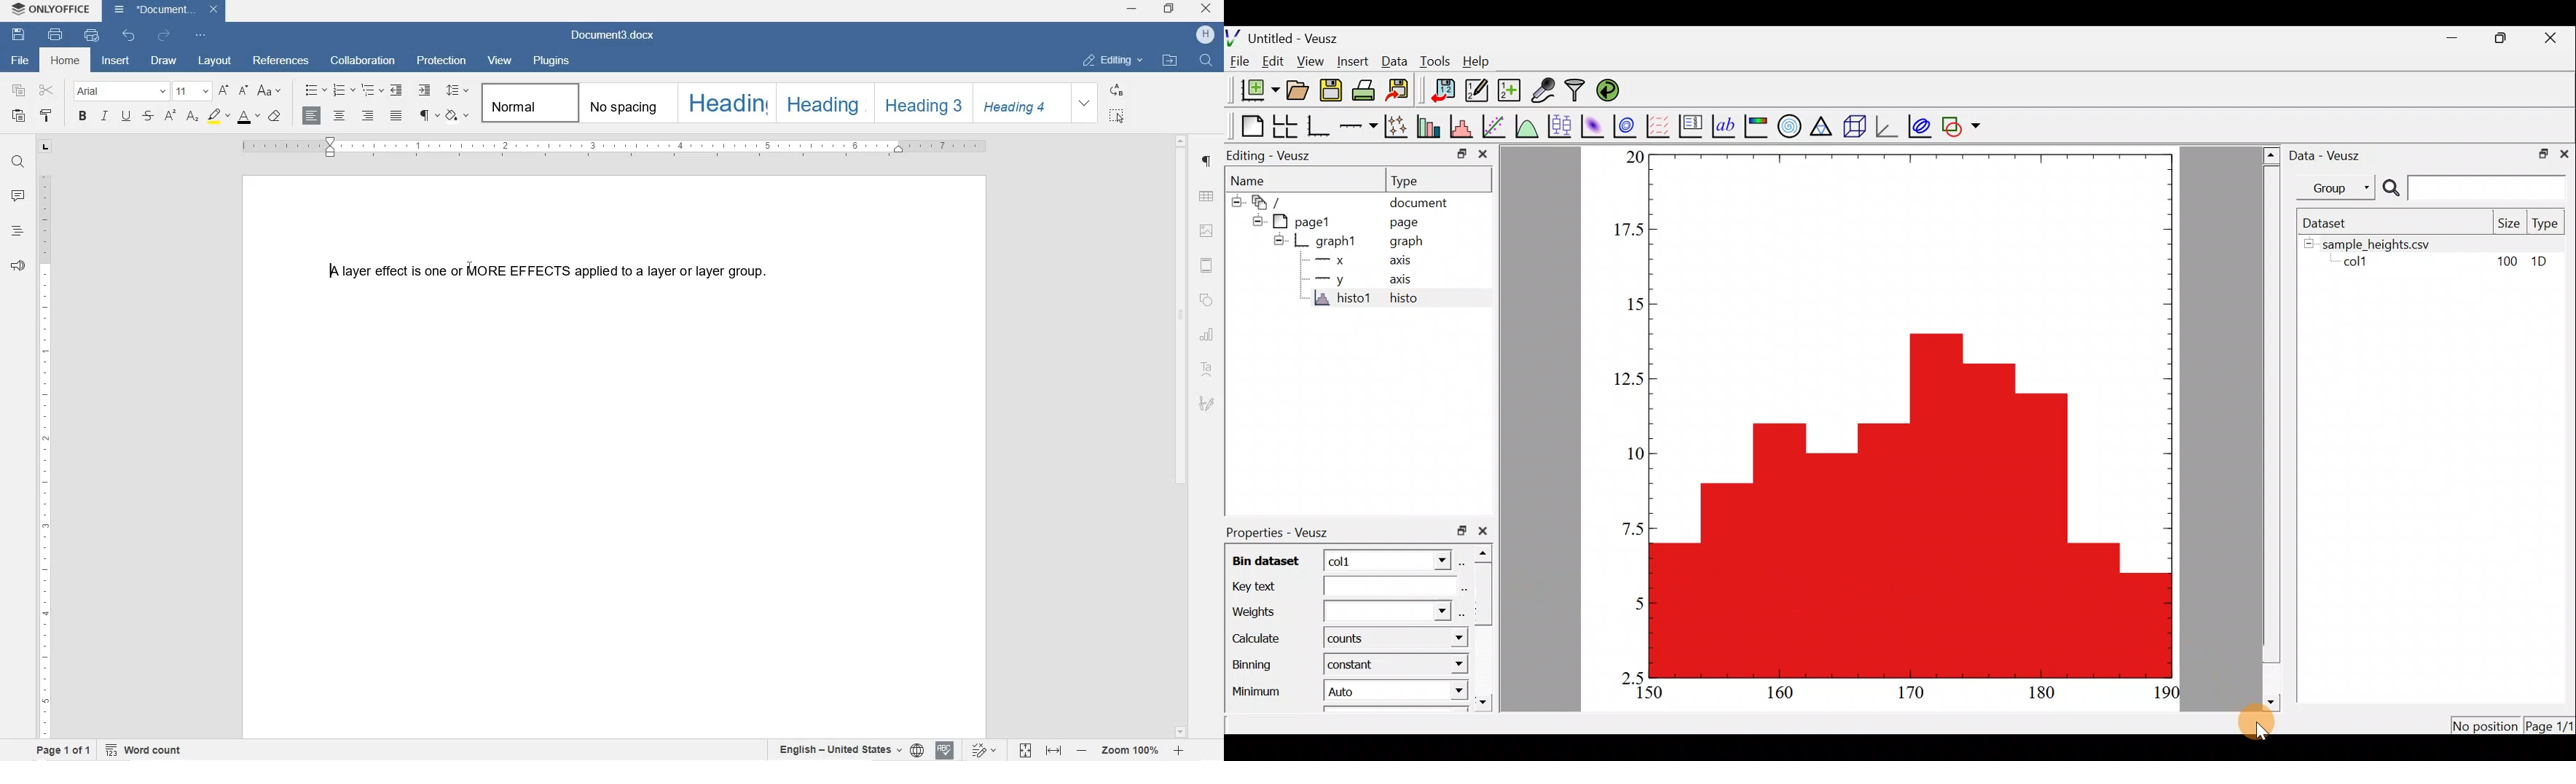 This screenshot has width=2576, height=784. What do you see at coordinates (170, 116) in the screenshot?
I see `SUPERSCRIPT` at bounding box center [170, 116].